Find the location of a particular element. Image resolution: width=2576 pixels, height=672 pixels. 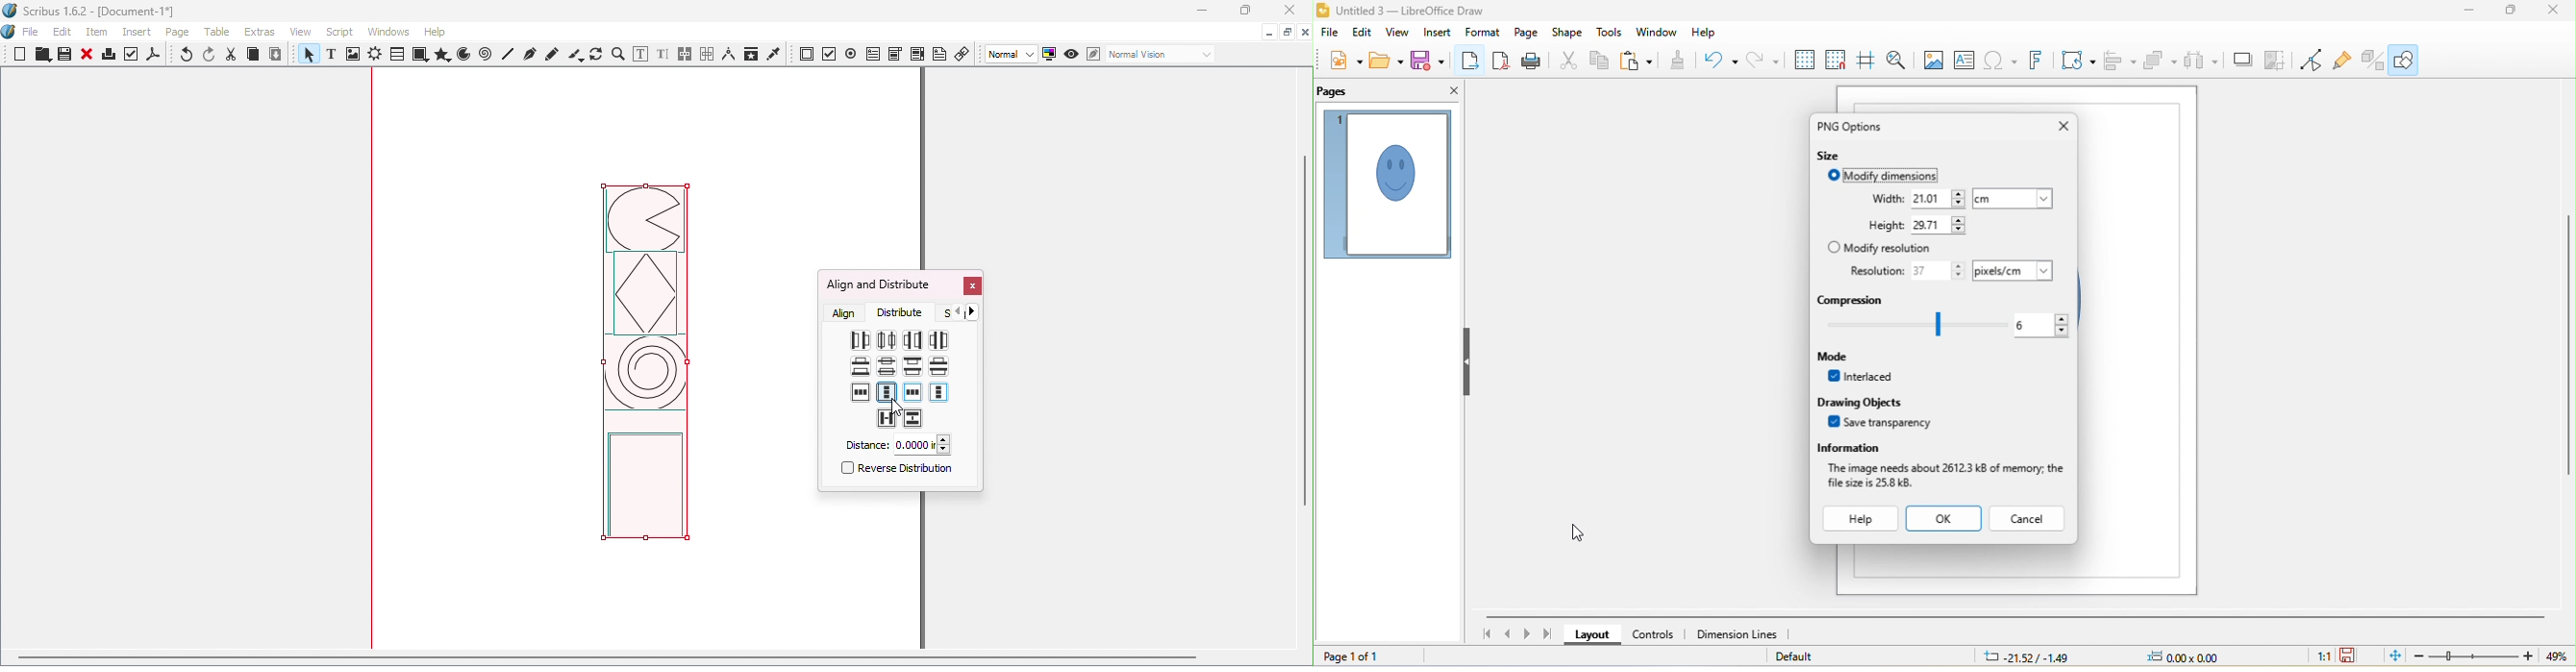

Distribute right sides equidistantly is located at coordinates (912, 339).